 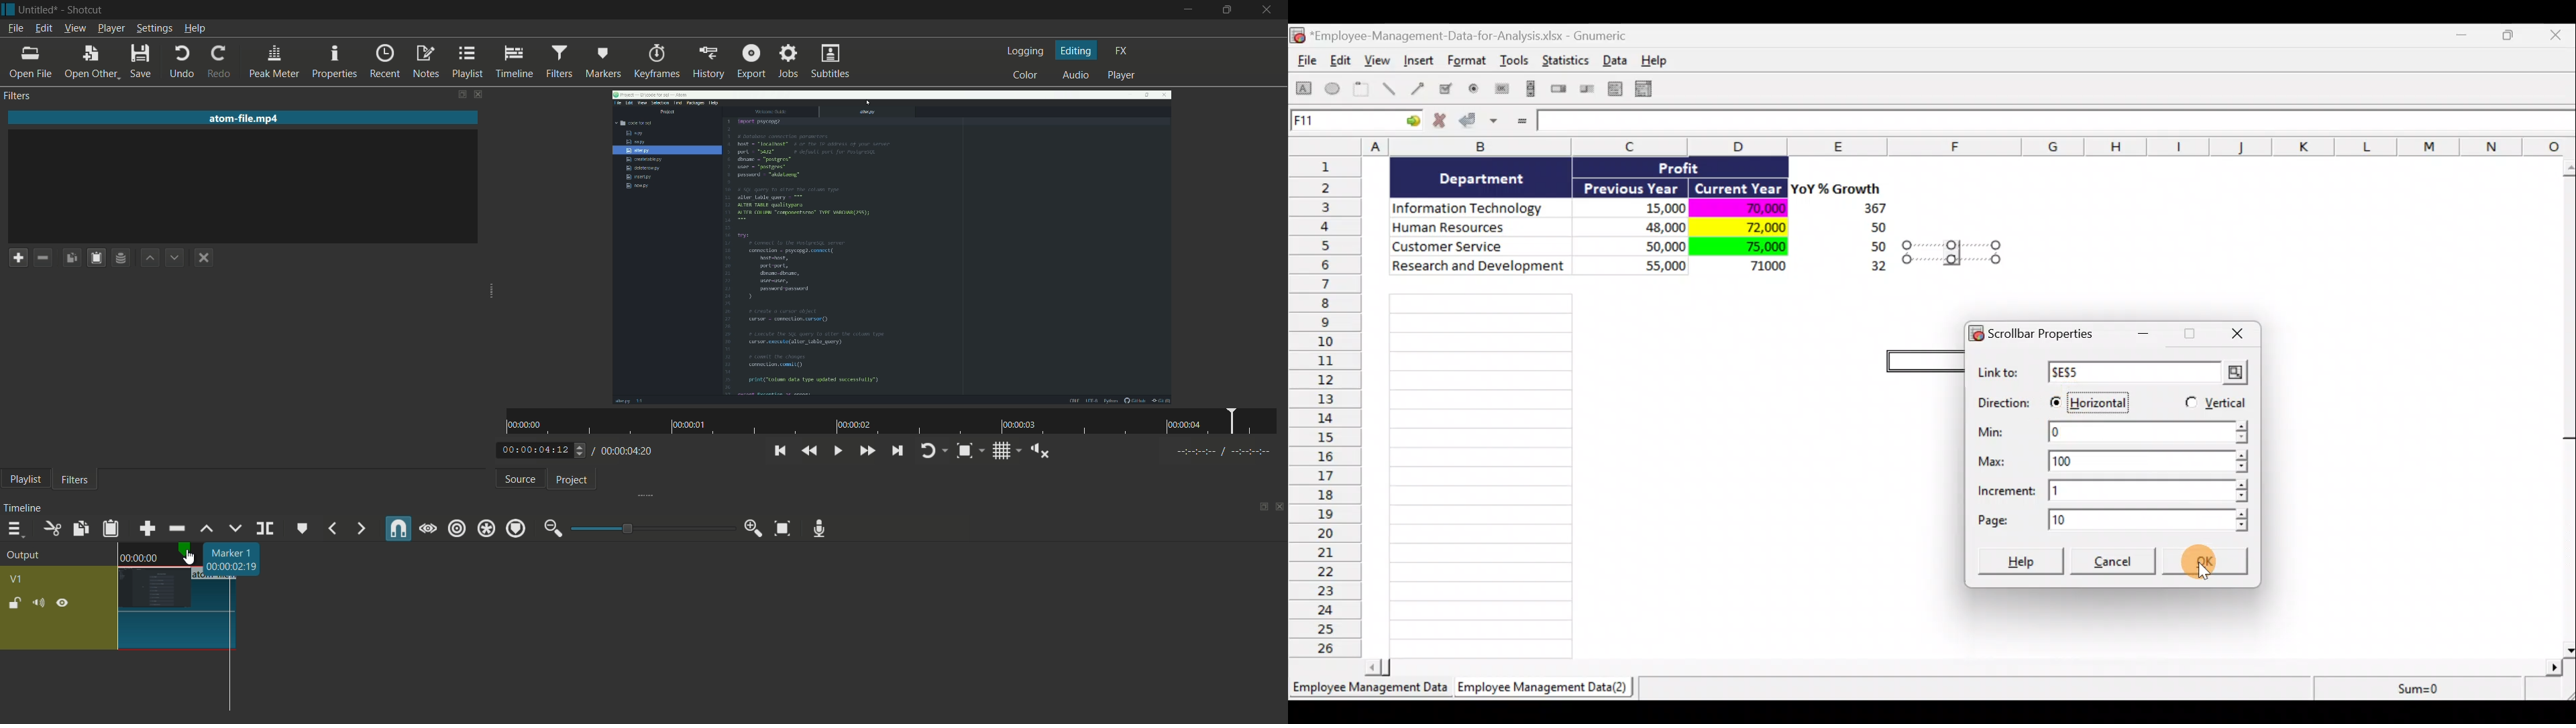 I want to click on Cell allocation, so click(x=1356, y=123).